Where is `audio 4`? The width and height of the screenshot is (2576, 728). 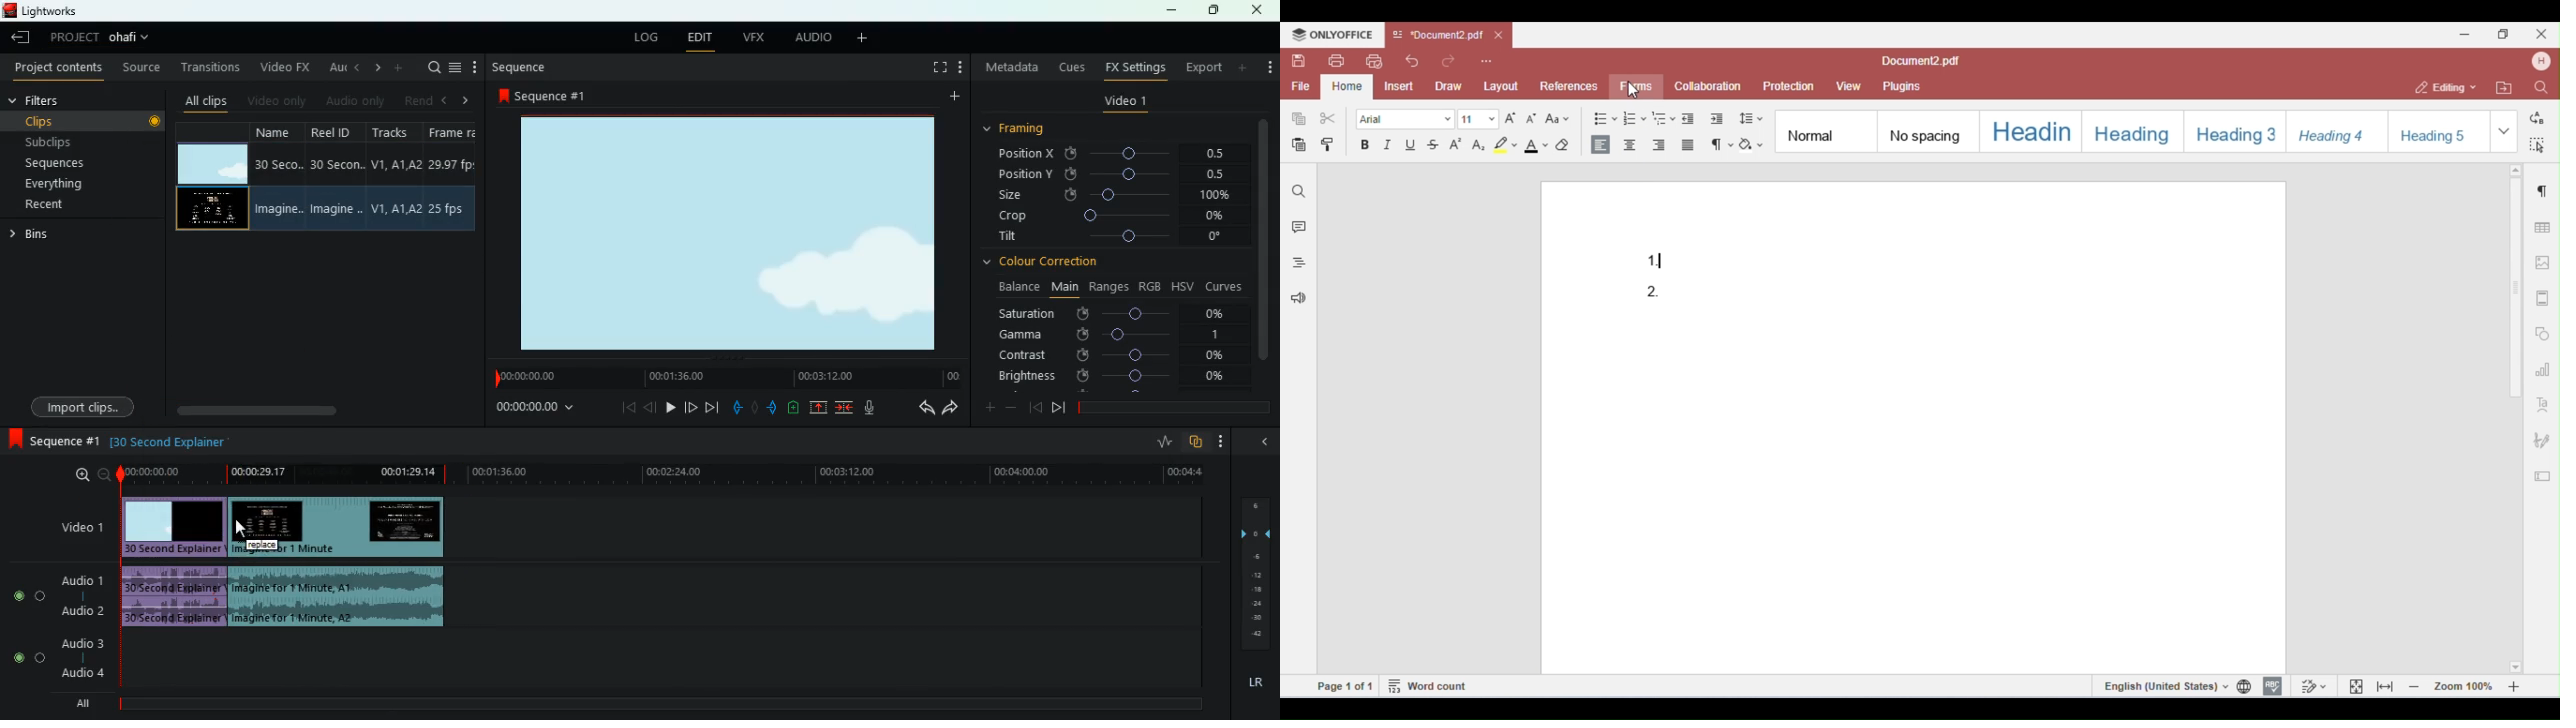 audio 4 is located at coordinates (82, 674).